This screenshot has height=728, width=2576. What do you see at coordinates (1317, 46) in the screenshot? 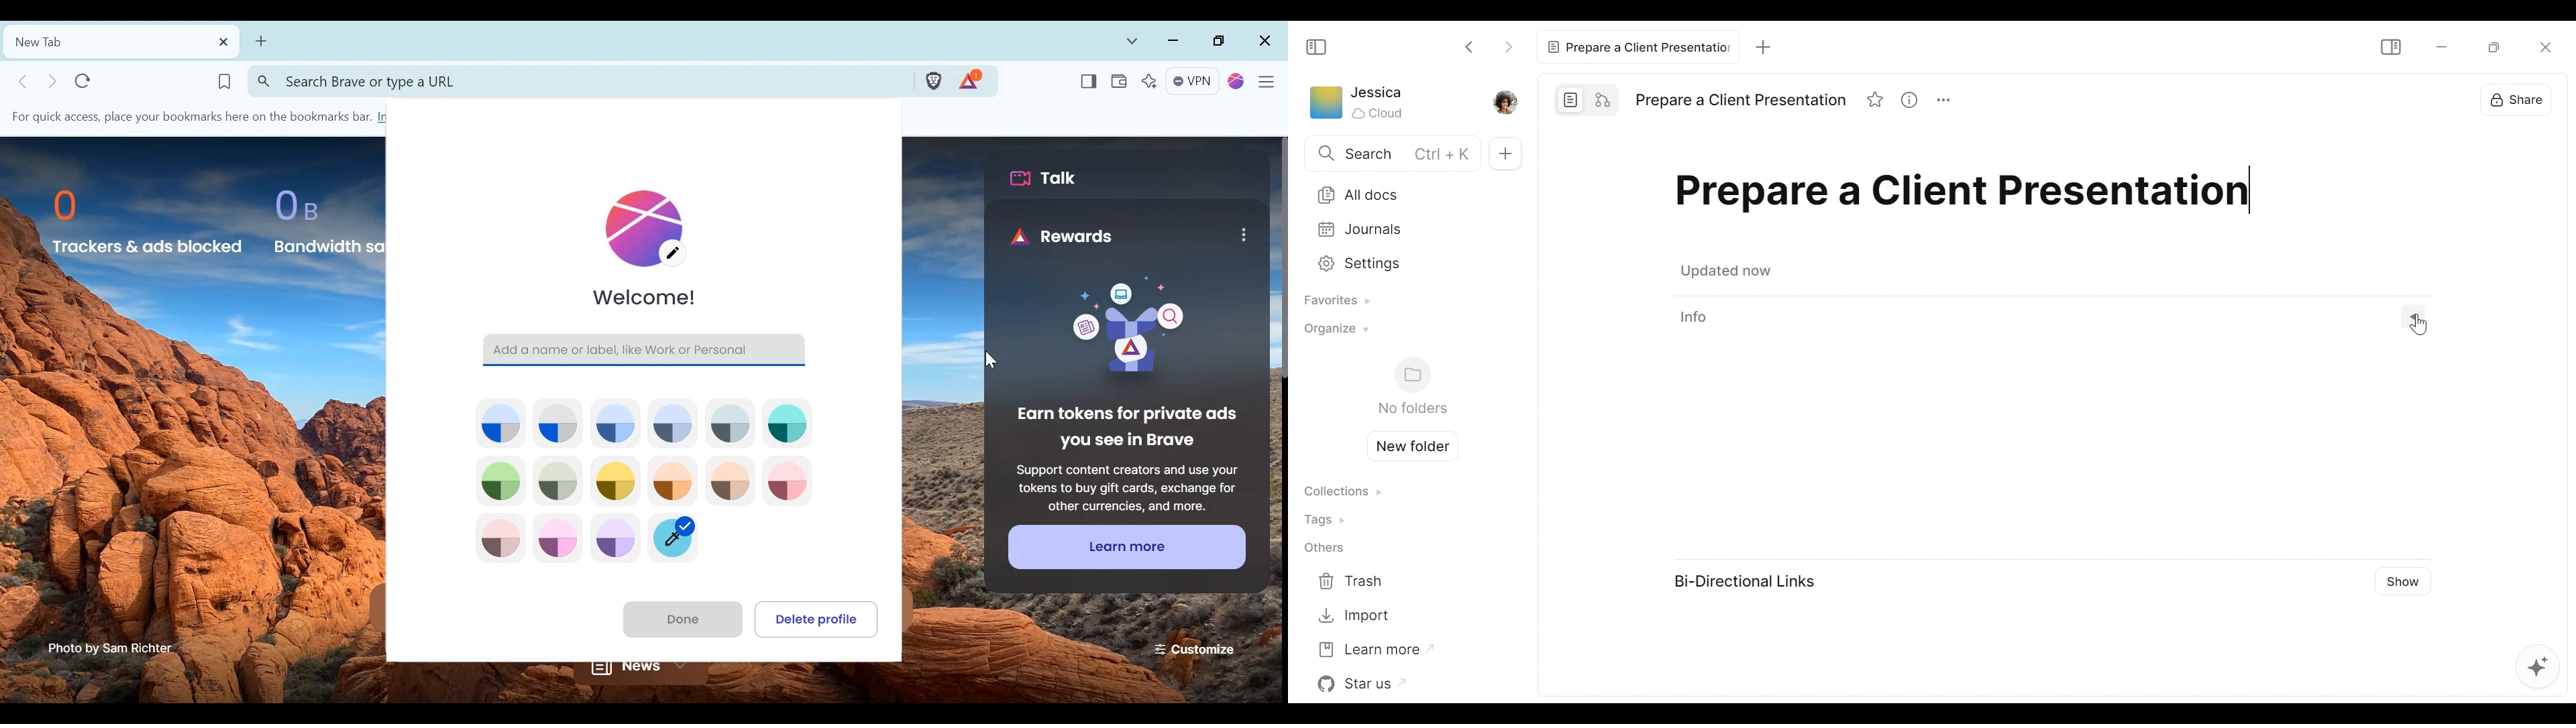
I see `Show/Hide Sidebar` at bounding box center [1317, 46].